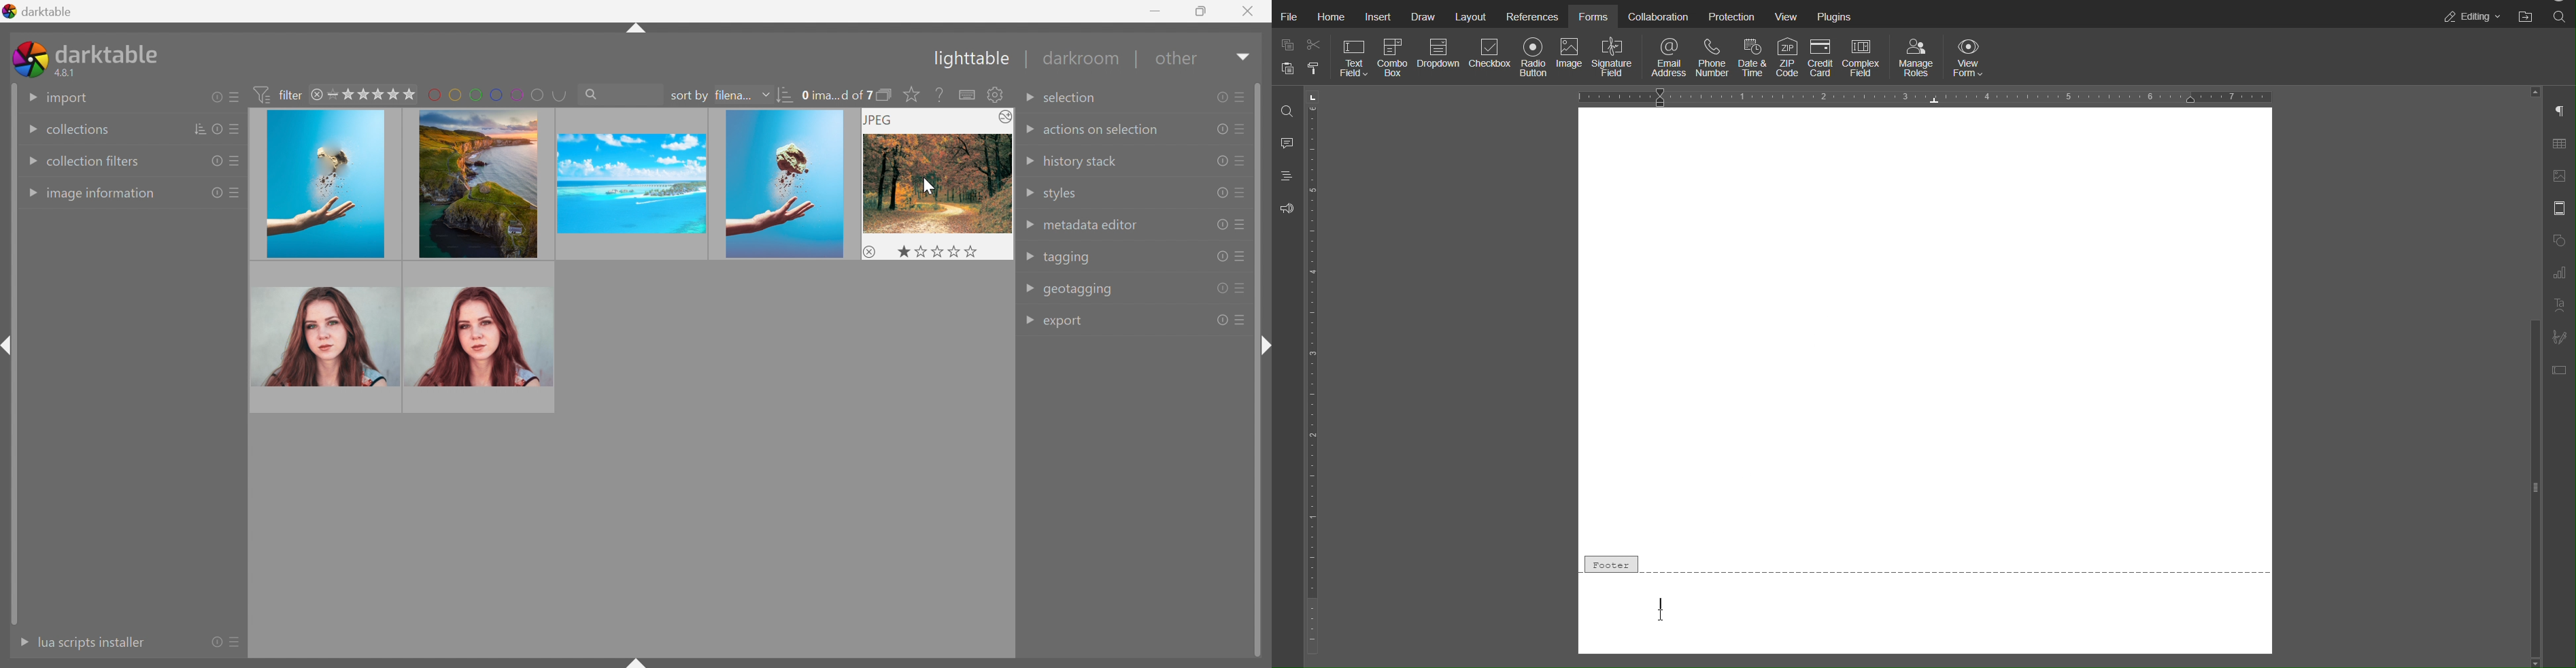 This screenshot has width=2576, height=672. I want to click on shift+ctrl+t, so click(635, 30).